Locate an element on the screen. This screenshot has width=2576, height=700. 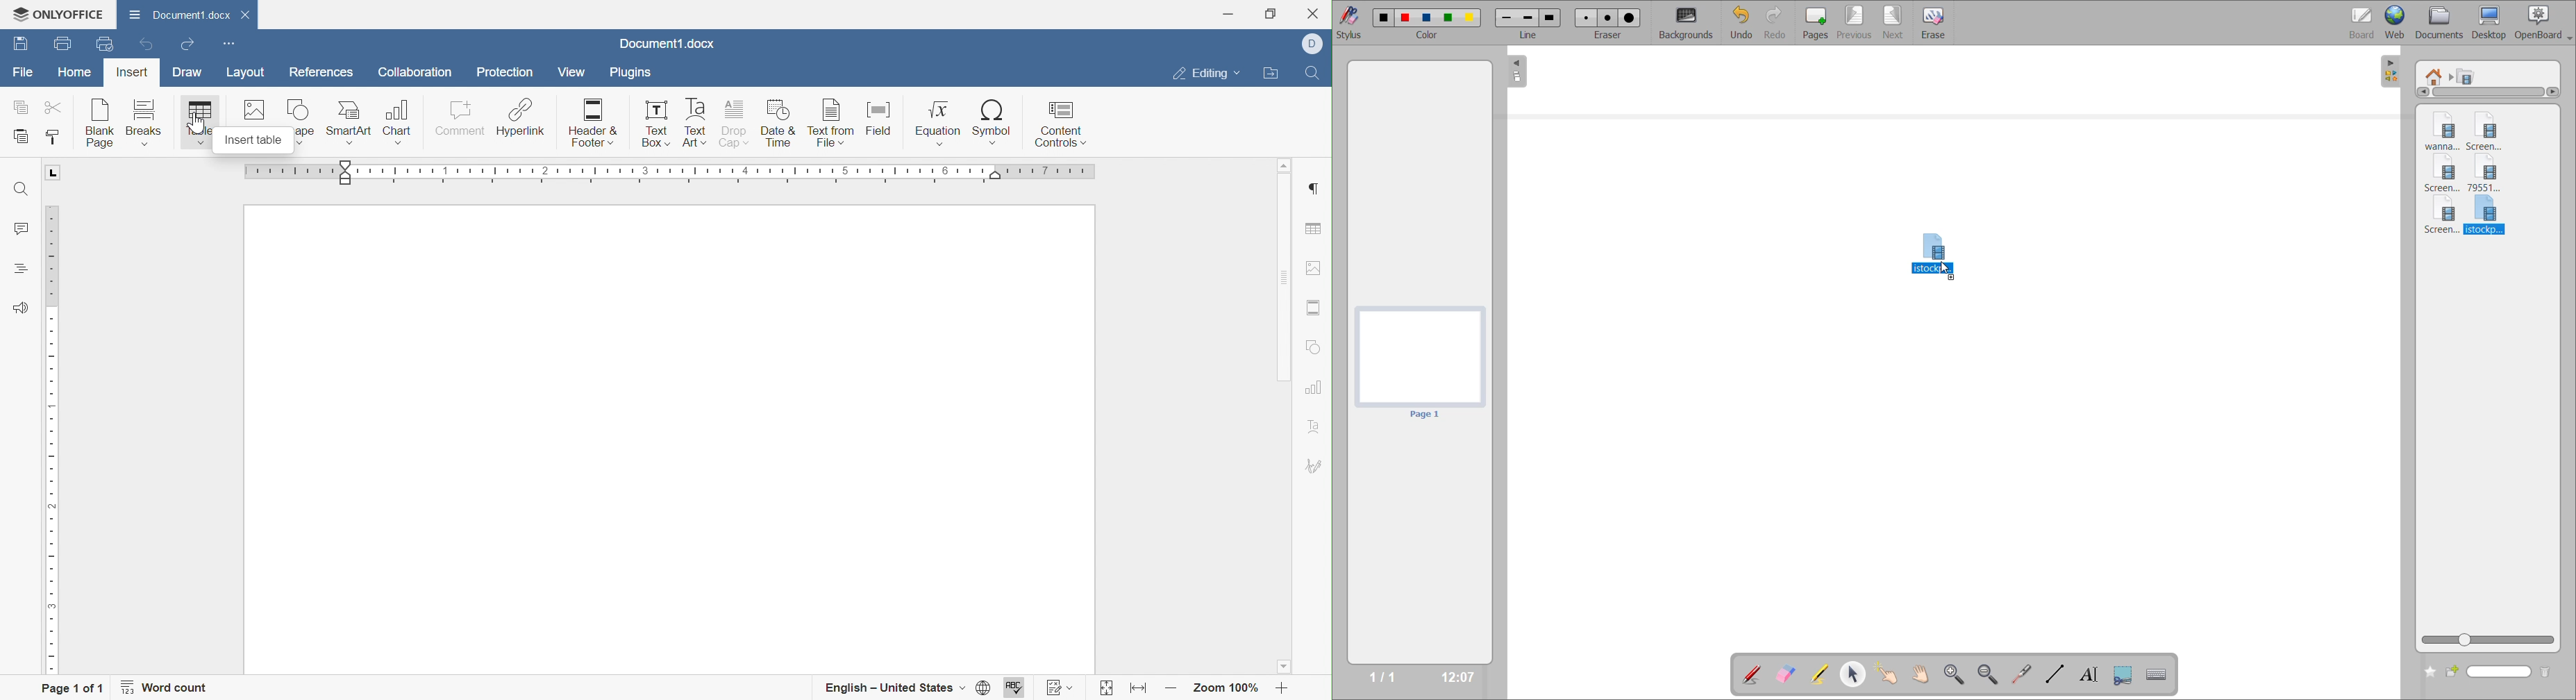
Collaboration is located at coordinates (414, 72).